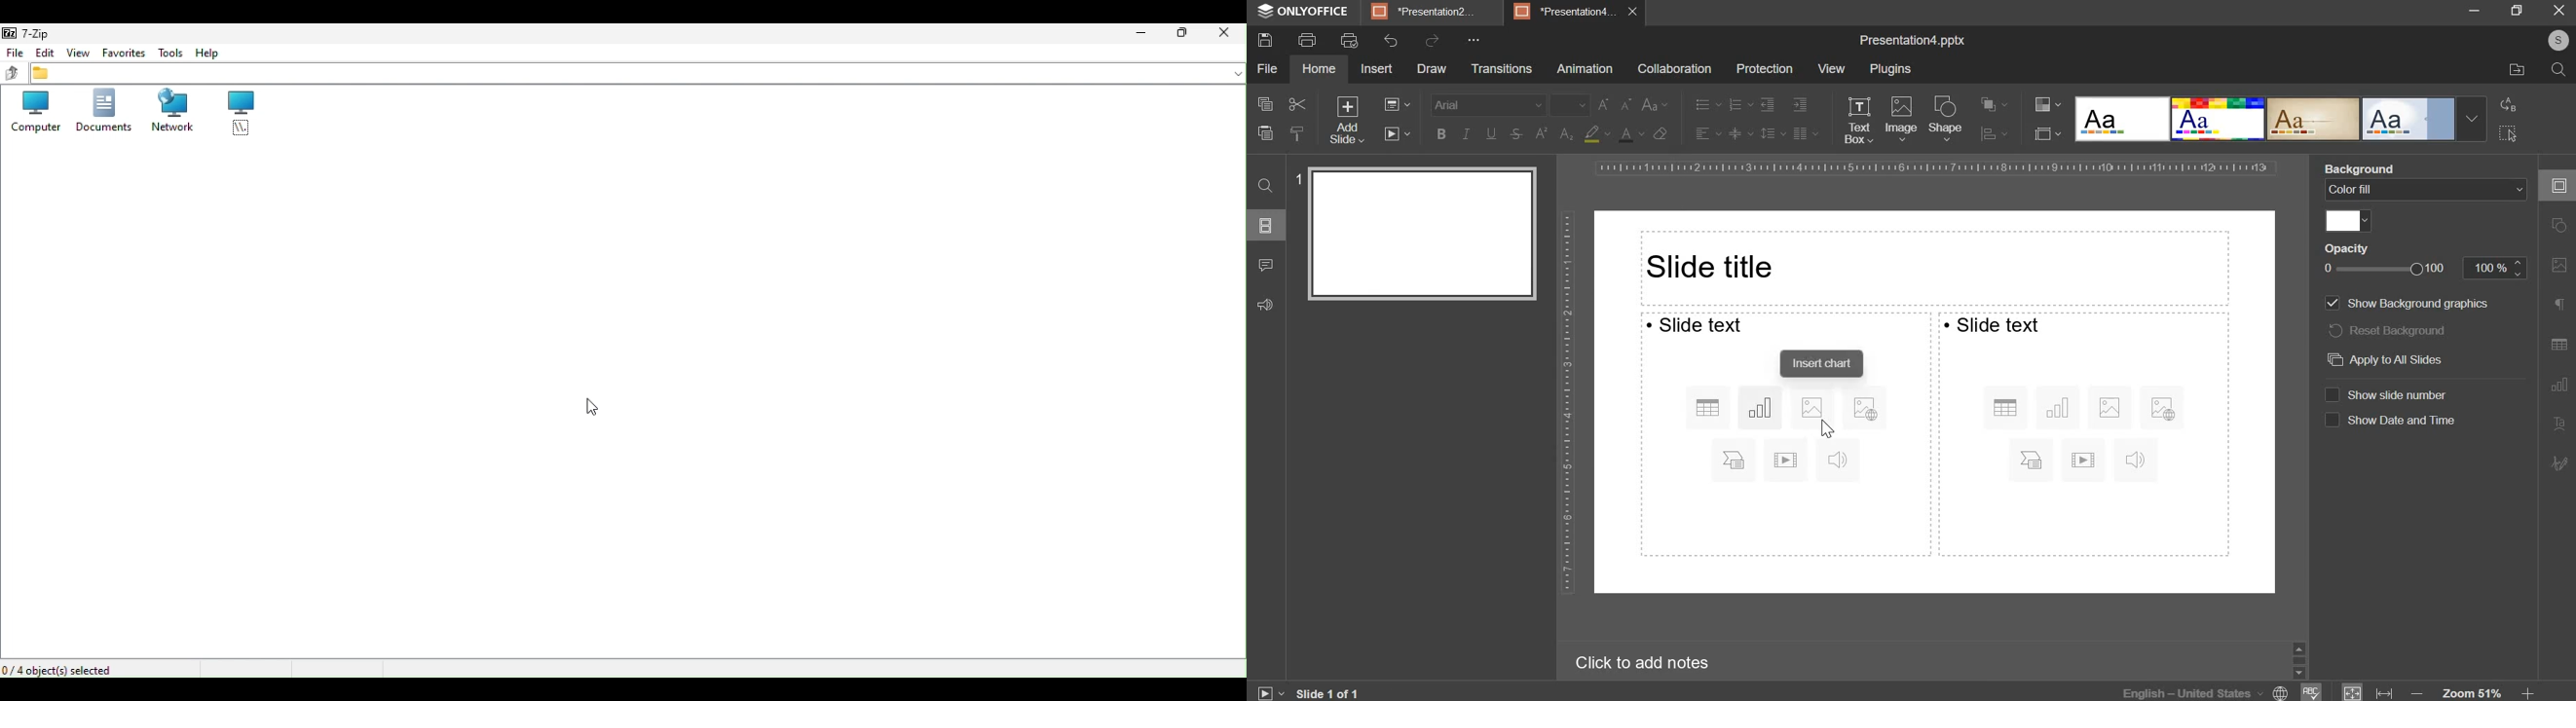 The image size is (2576, 728). What do you see at coordinates (2387, 269) in the screenshot?
I see `opacity slider` at bounding box center [2387, 269].